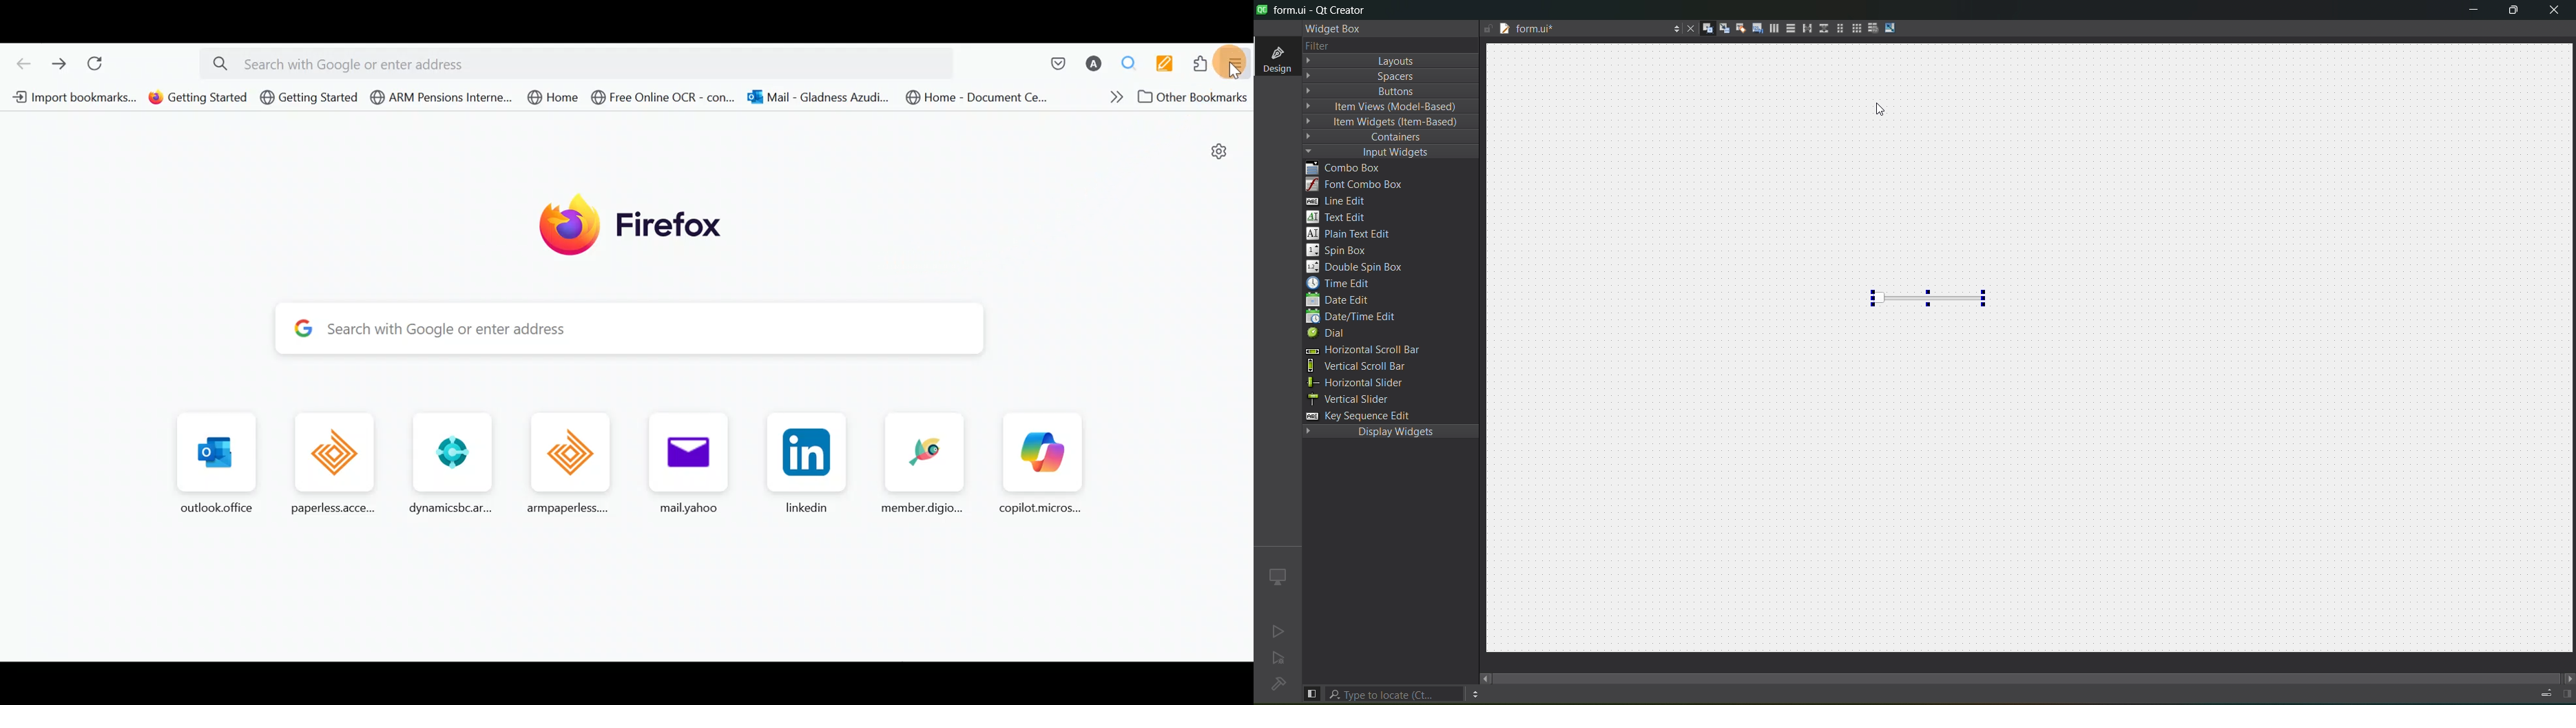 The image size is (2576, 728). I want to click on vertical splitter, so click(1822, 28).